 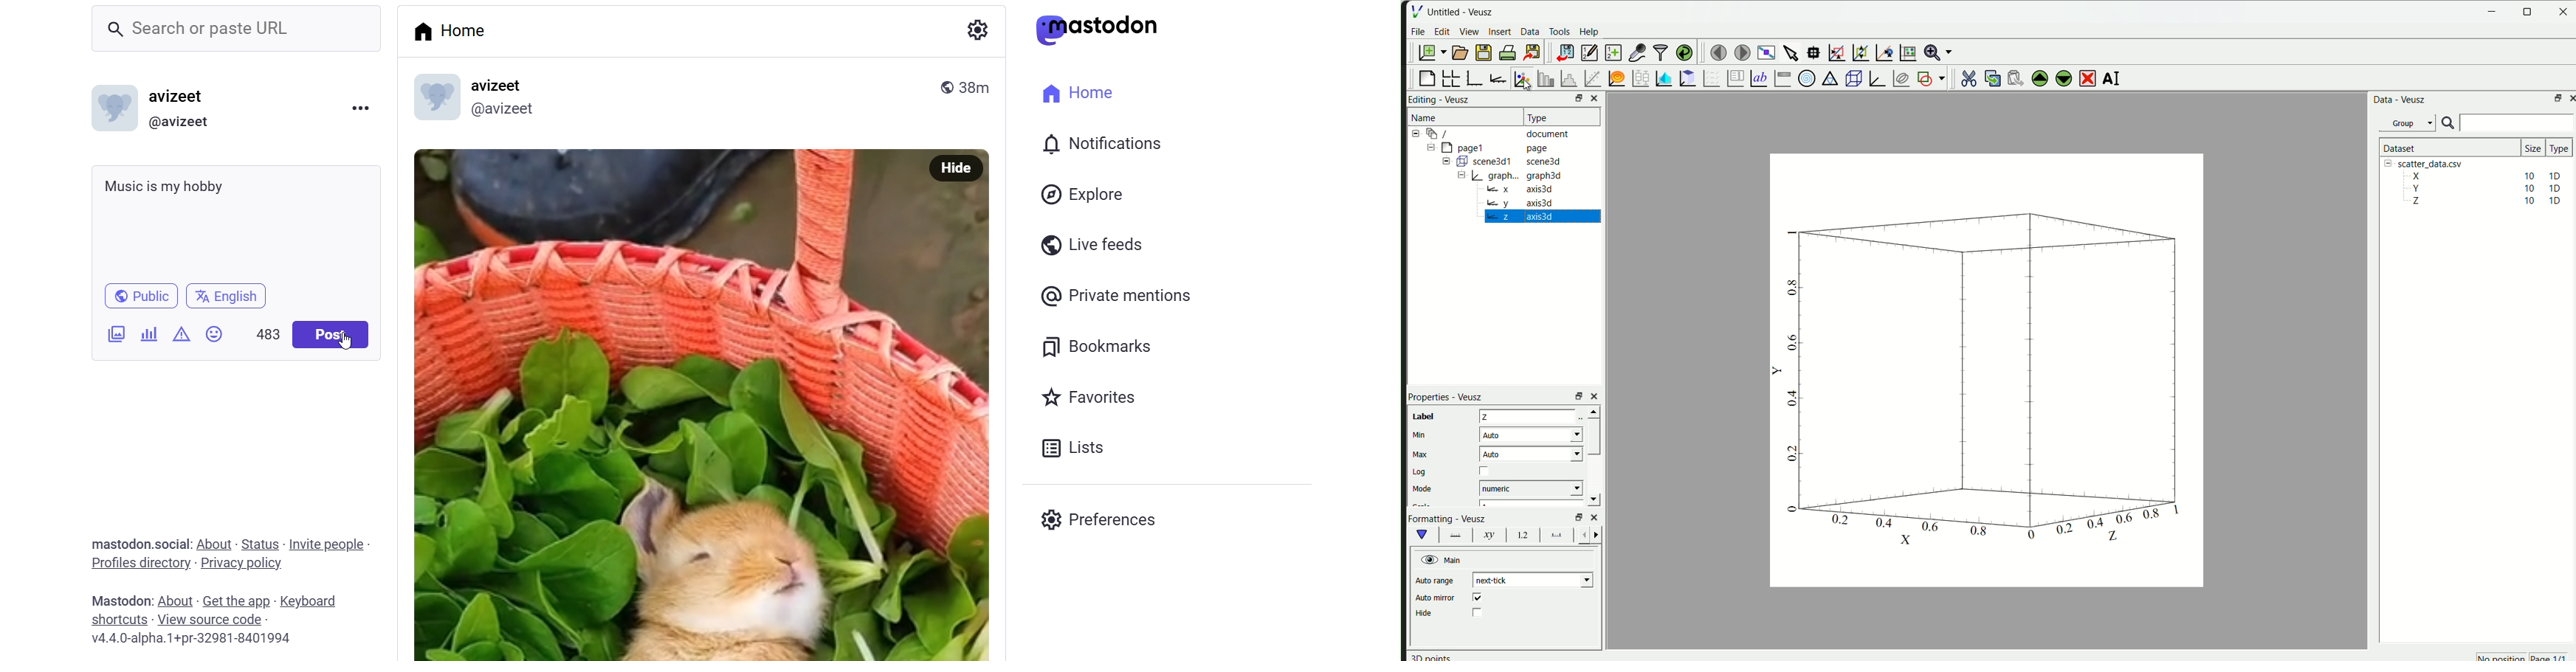 I want to click on Profile Picture, so click(x=111, y=108).